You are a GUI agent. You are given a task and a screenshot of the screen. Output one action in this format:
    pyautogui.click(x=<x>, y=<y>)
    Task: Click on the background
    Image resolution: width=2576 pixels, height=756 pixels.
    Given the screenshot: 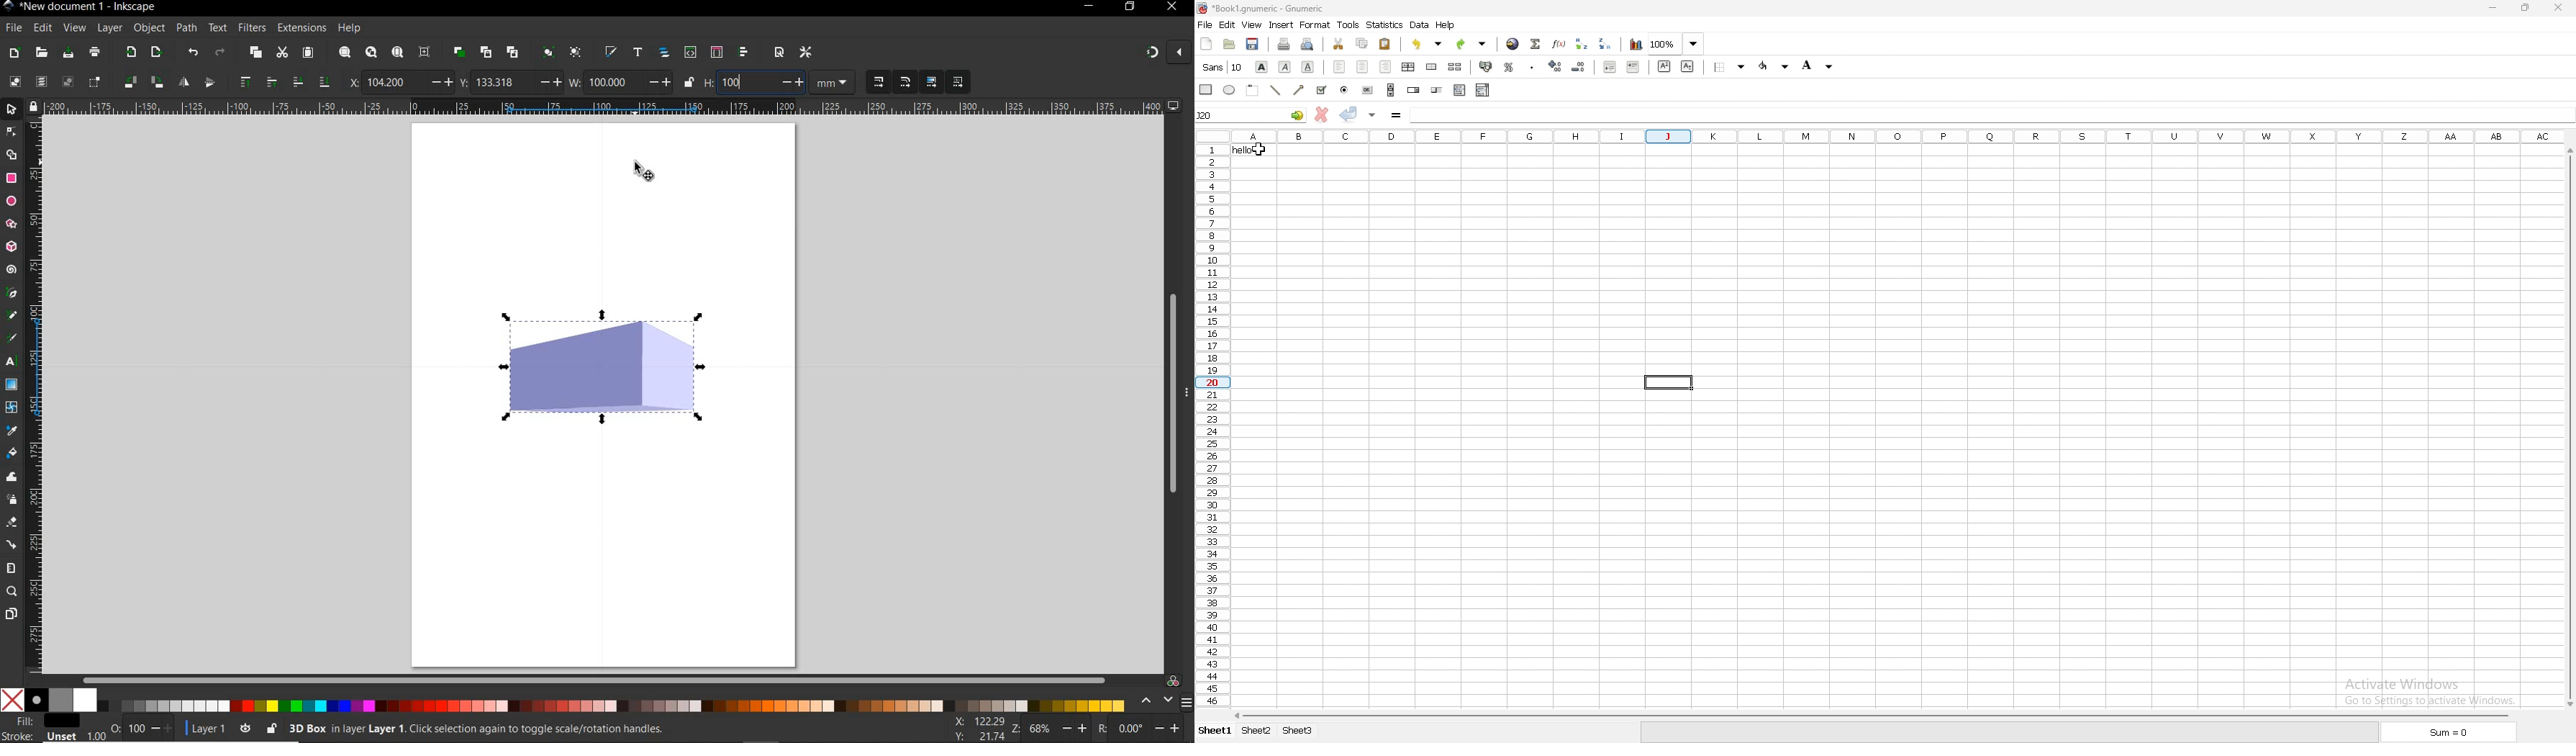 What is the action you would take?
    pyautogui.click(x=1776, y=66)
    